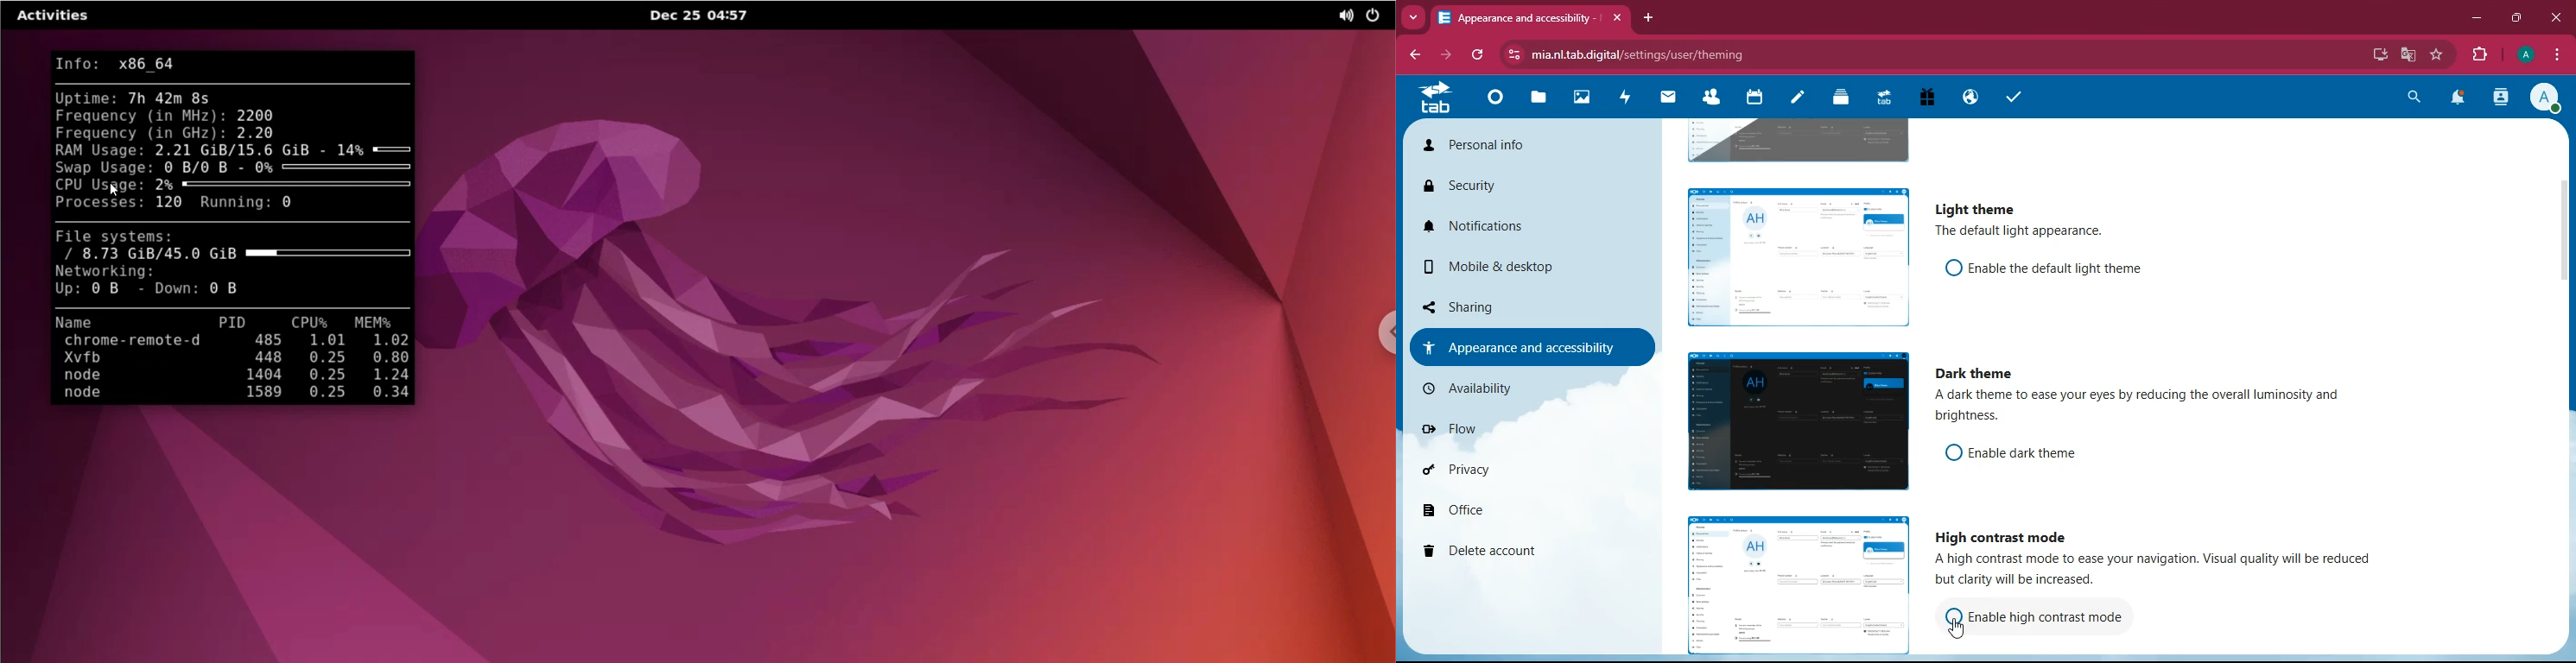  I want to click on extension, so click(2482, 55).